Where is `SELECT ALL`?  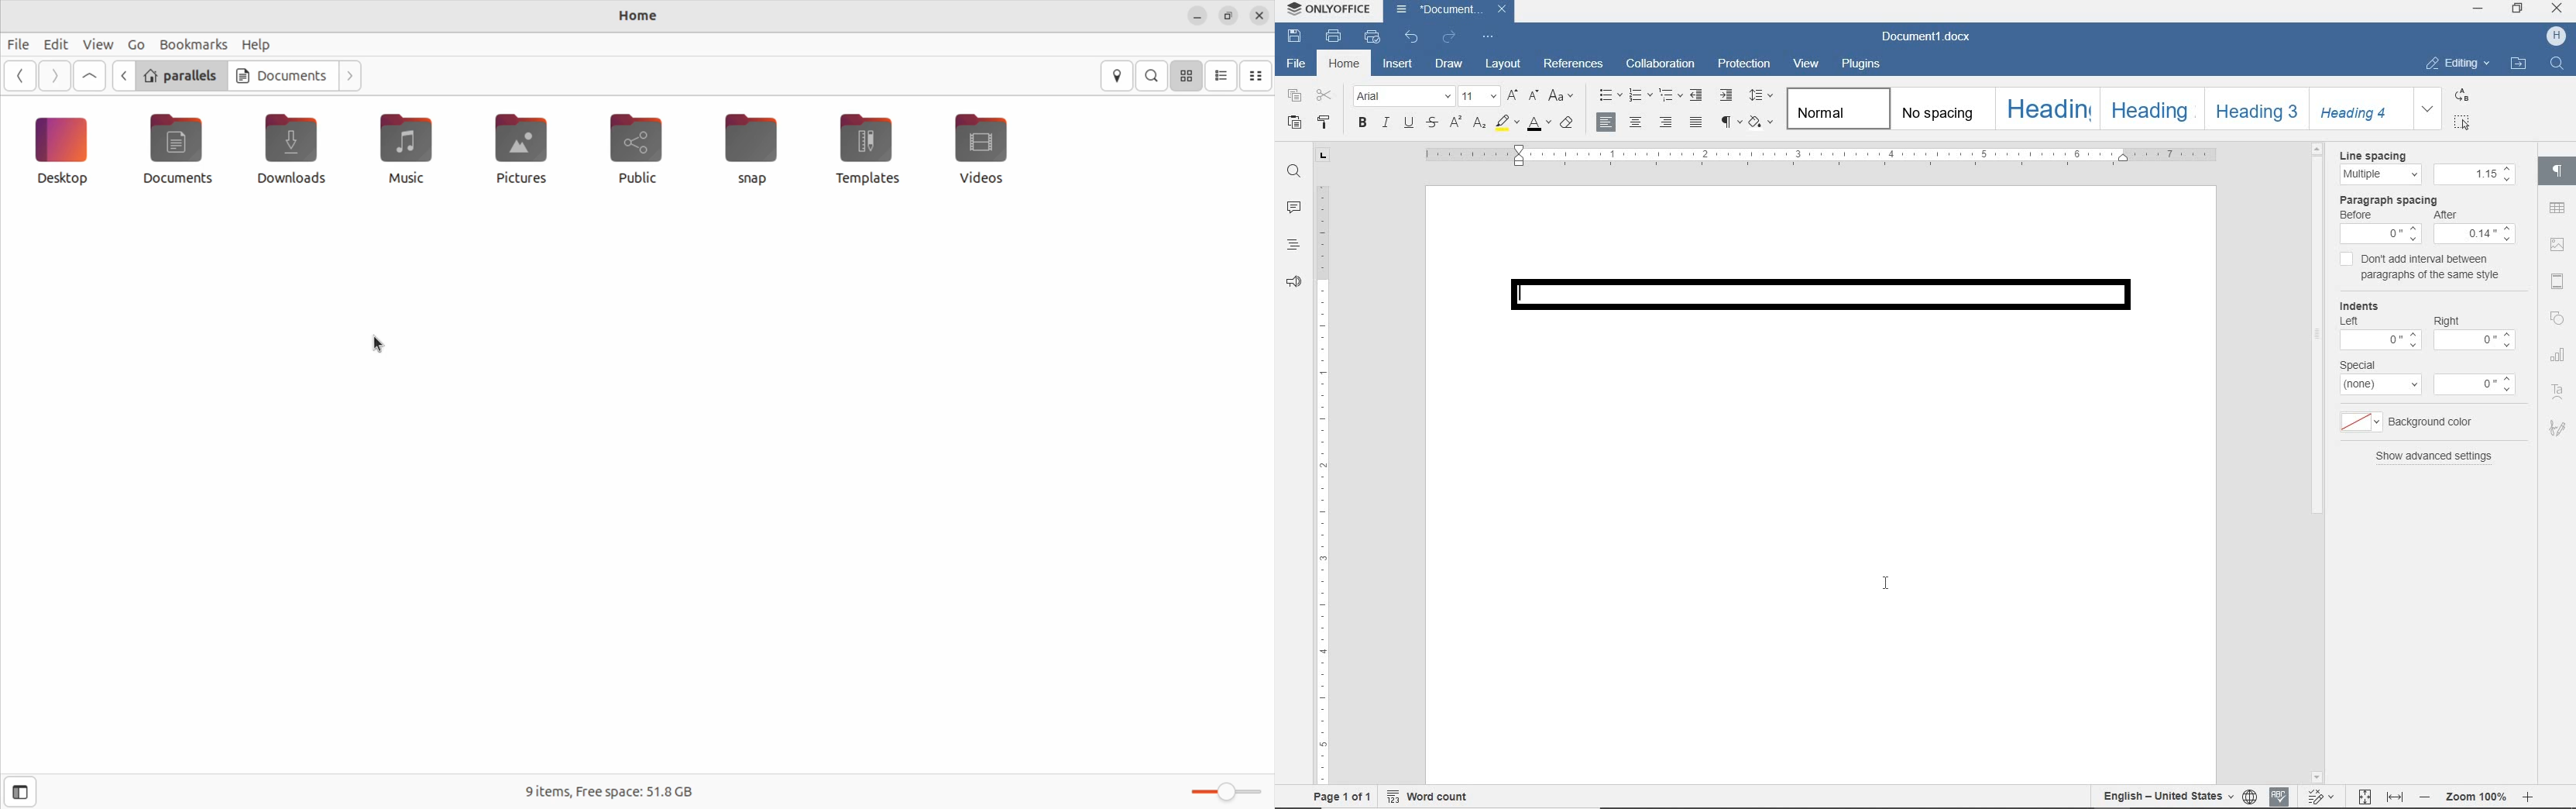
SELECT ALL is located at coordinates (2462, 122).